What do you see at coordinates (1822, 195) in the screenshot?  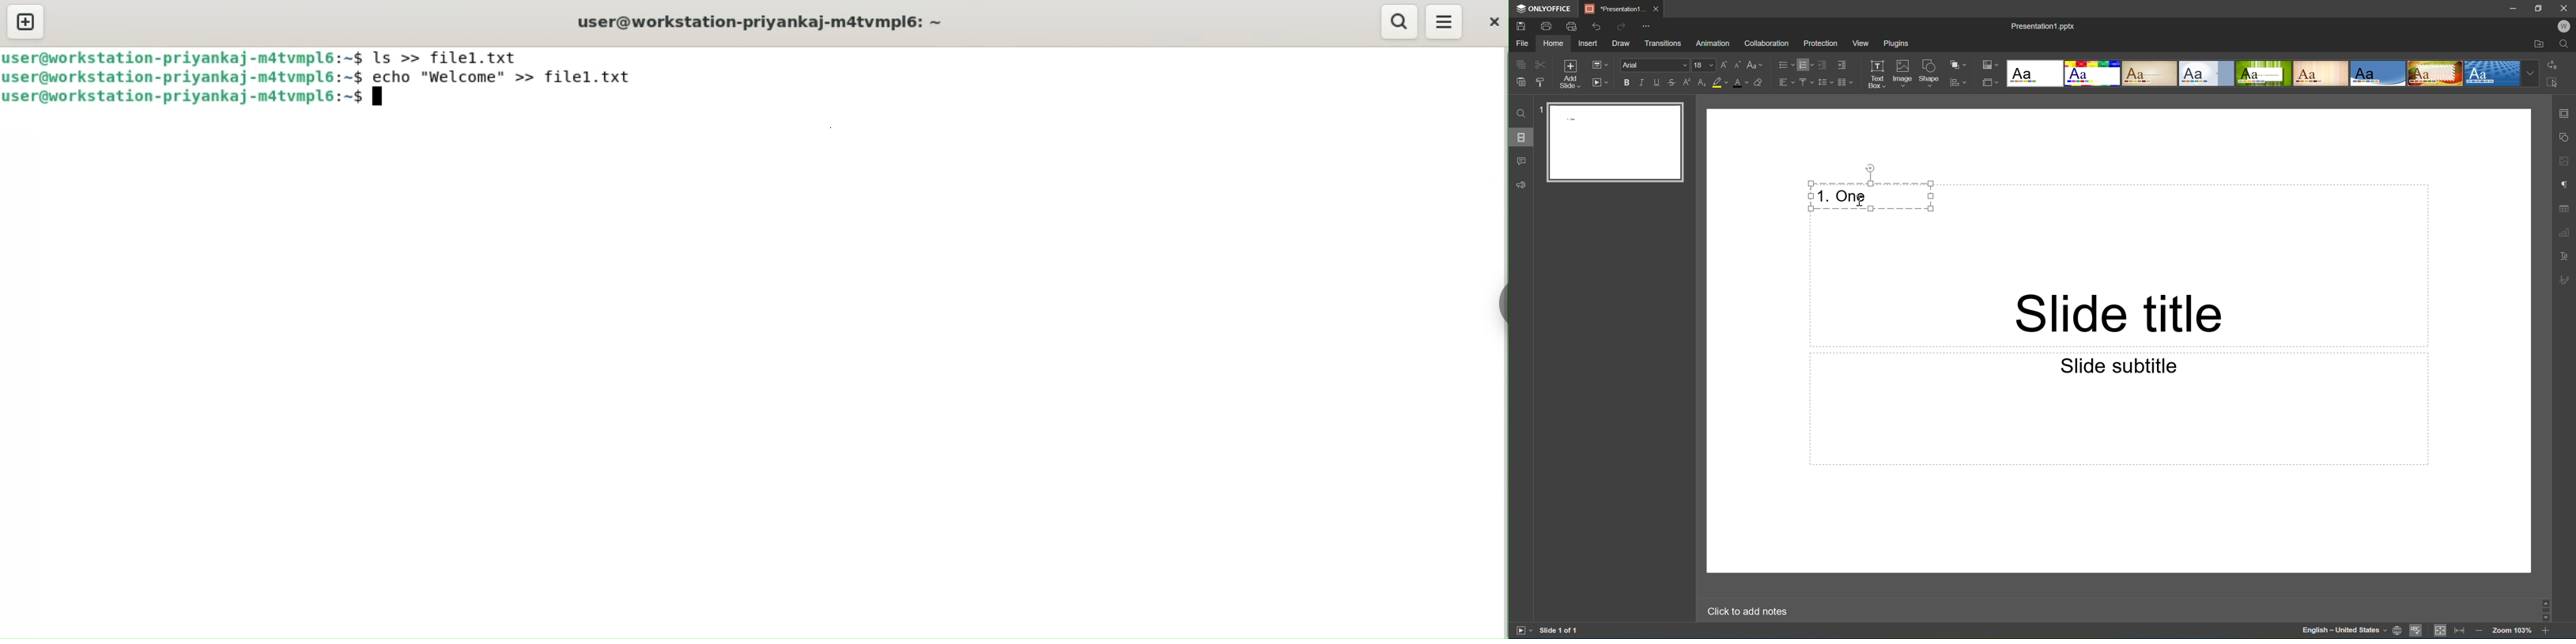 I see `1.` at bounding box center [1822, 195].